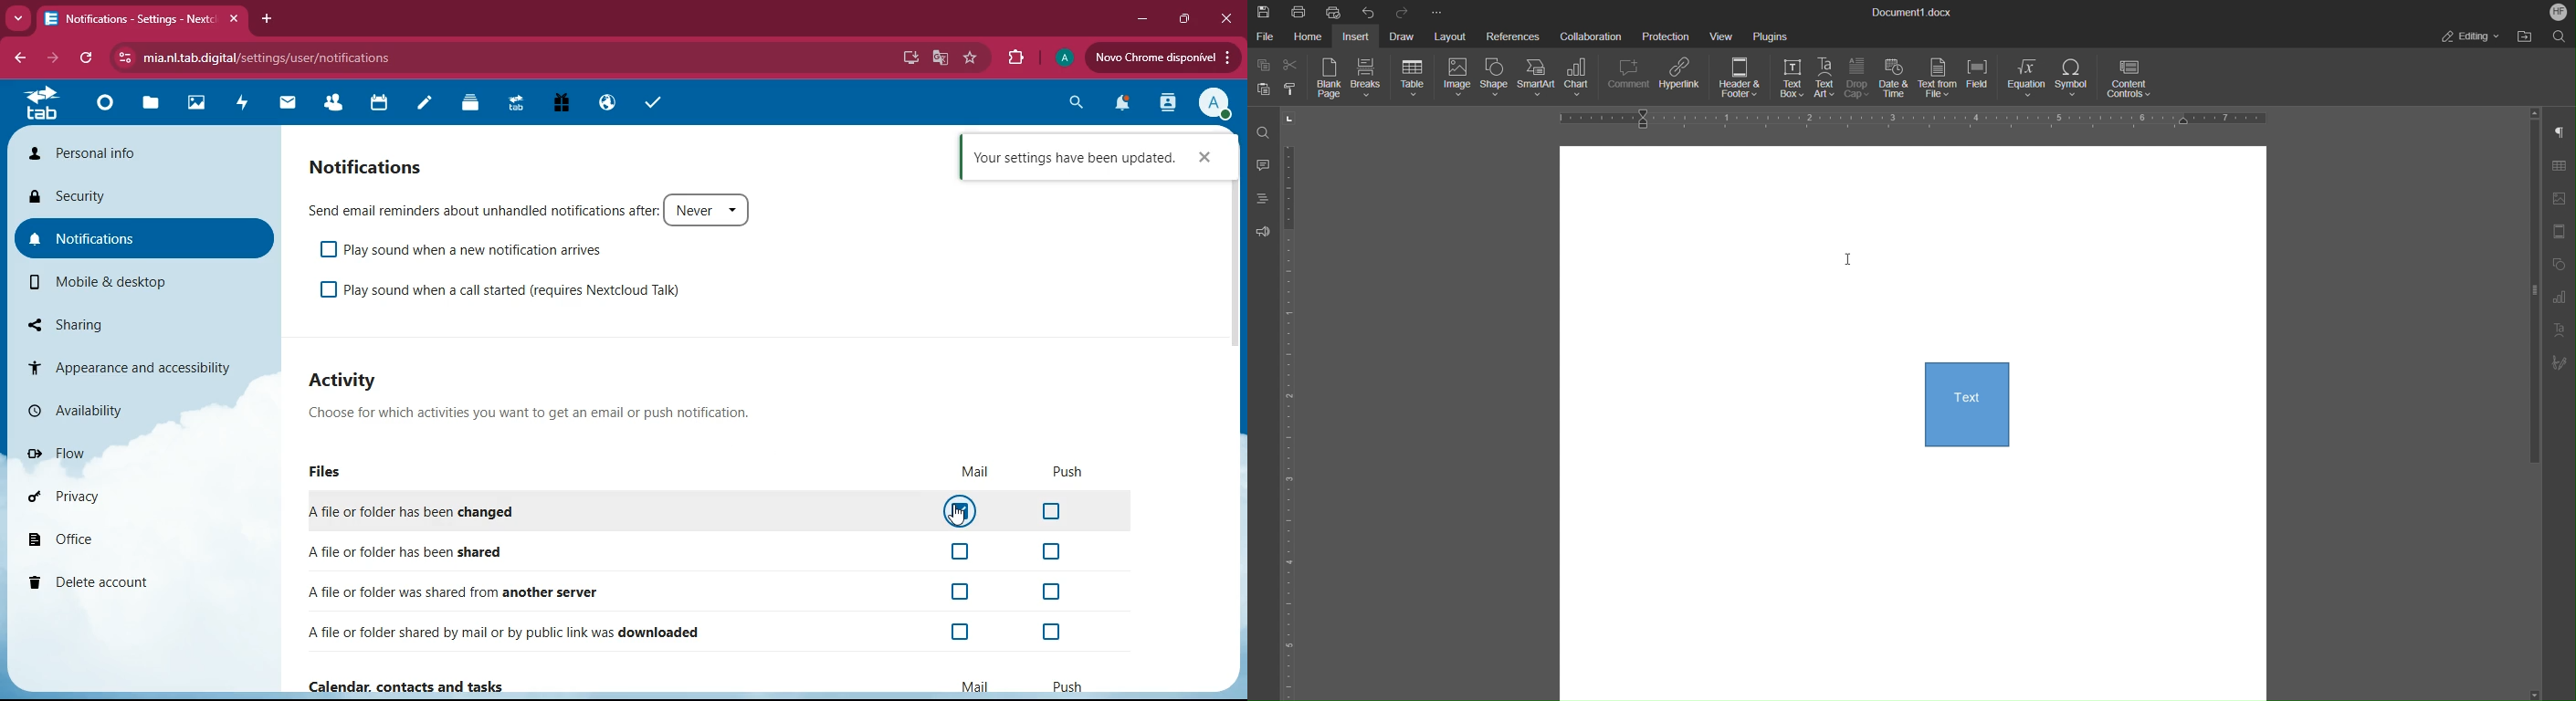 The height and width of the screenshot is (728, 2576). I want to click on Collaboration, so click(1590, 36).